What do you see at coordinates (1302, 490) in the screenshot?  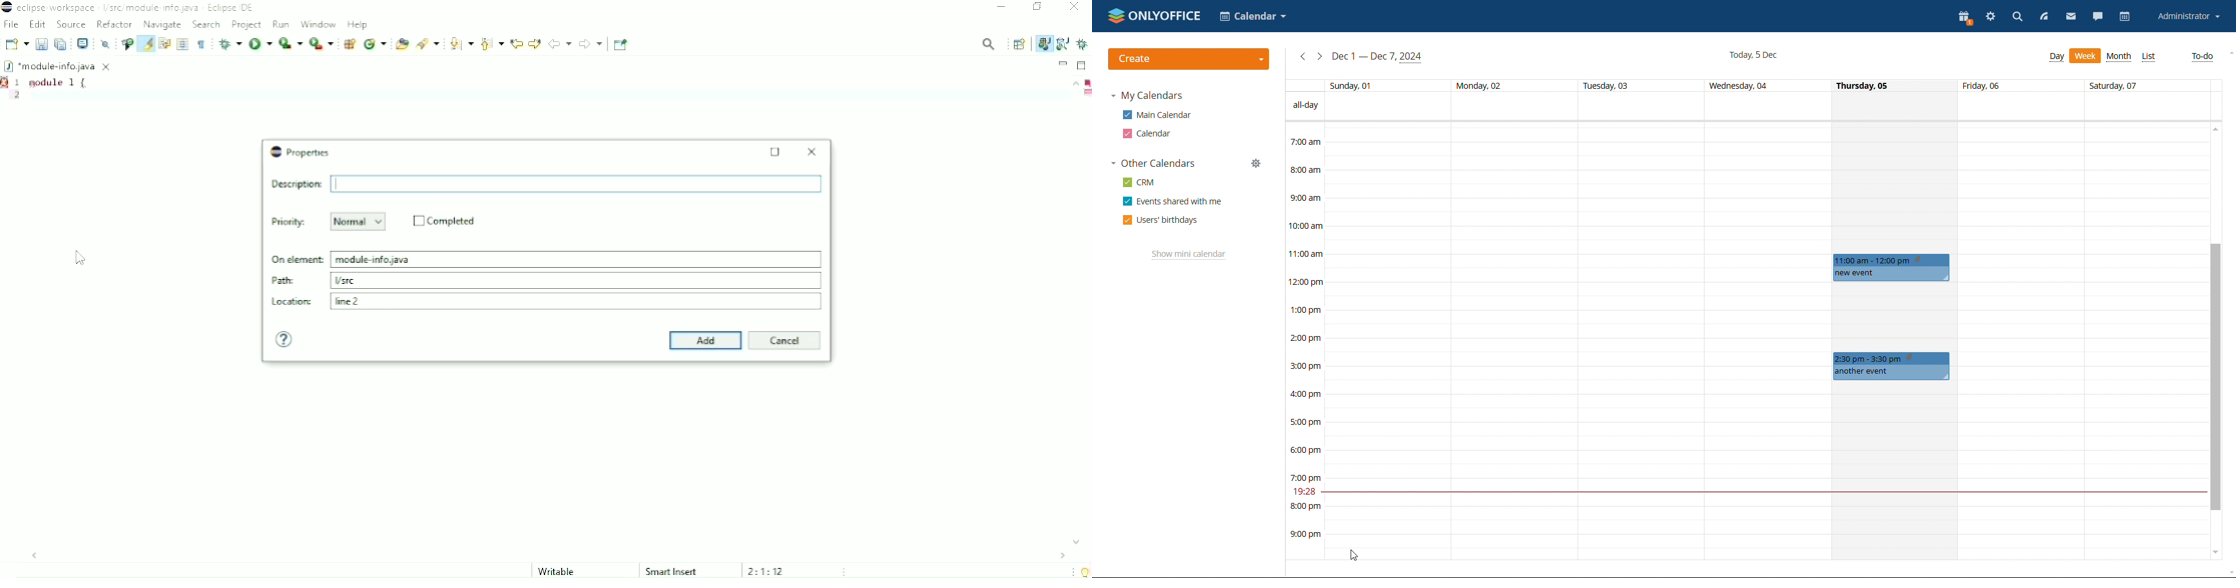 I see `19:27` at bounding box center [1302, 490].